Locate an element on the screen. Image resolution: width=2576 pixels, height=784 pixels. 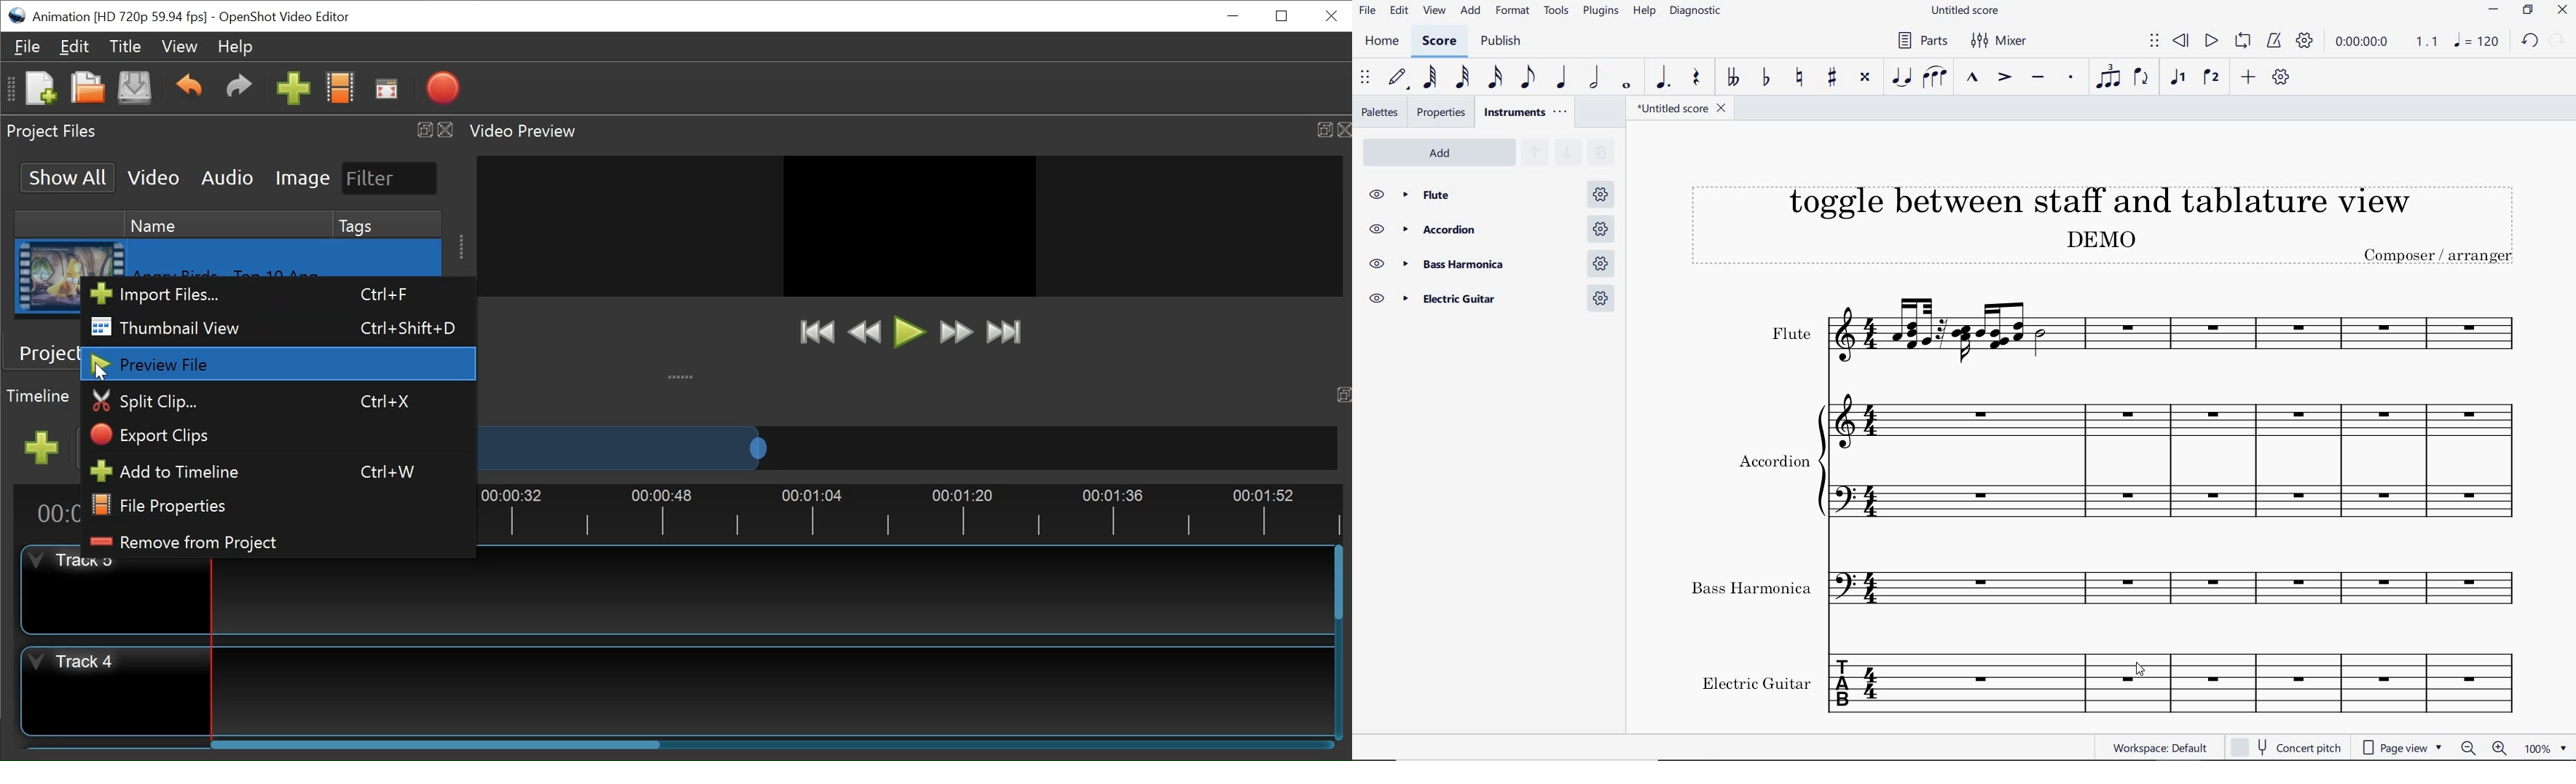
workspace: default is located at coordinates (2161, 747).